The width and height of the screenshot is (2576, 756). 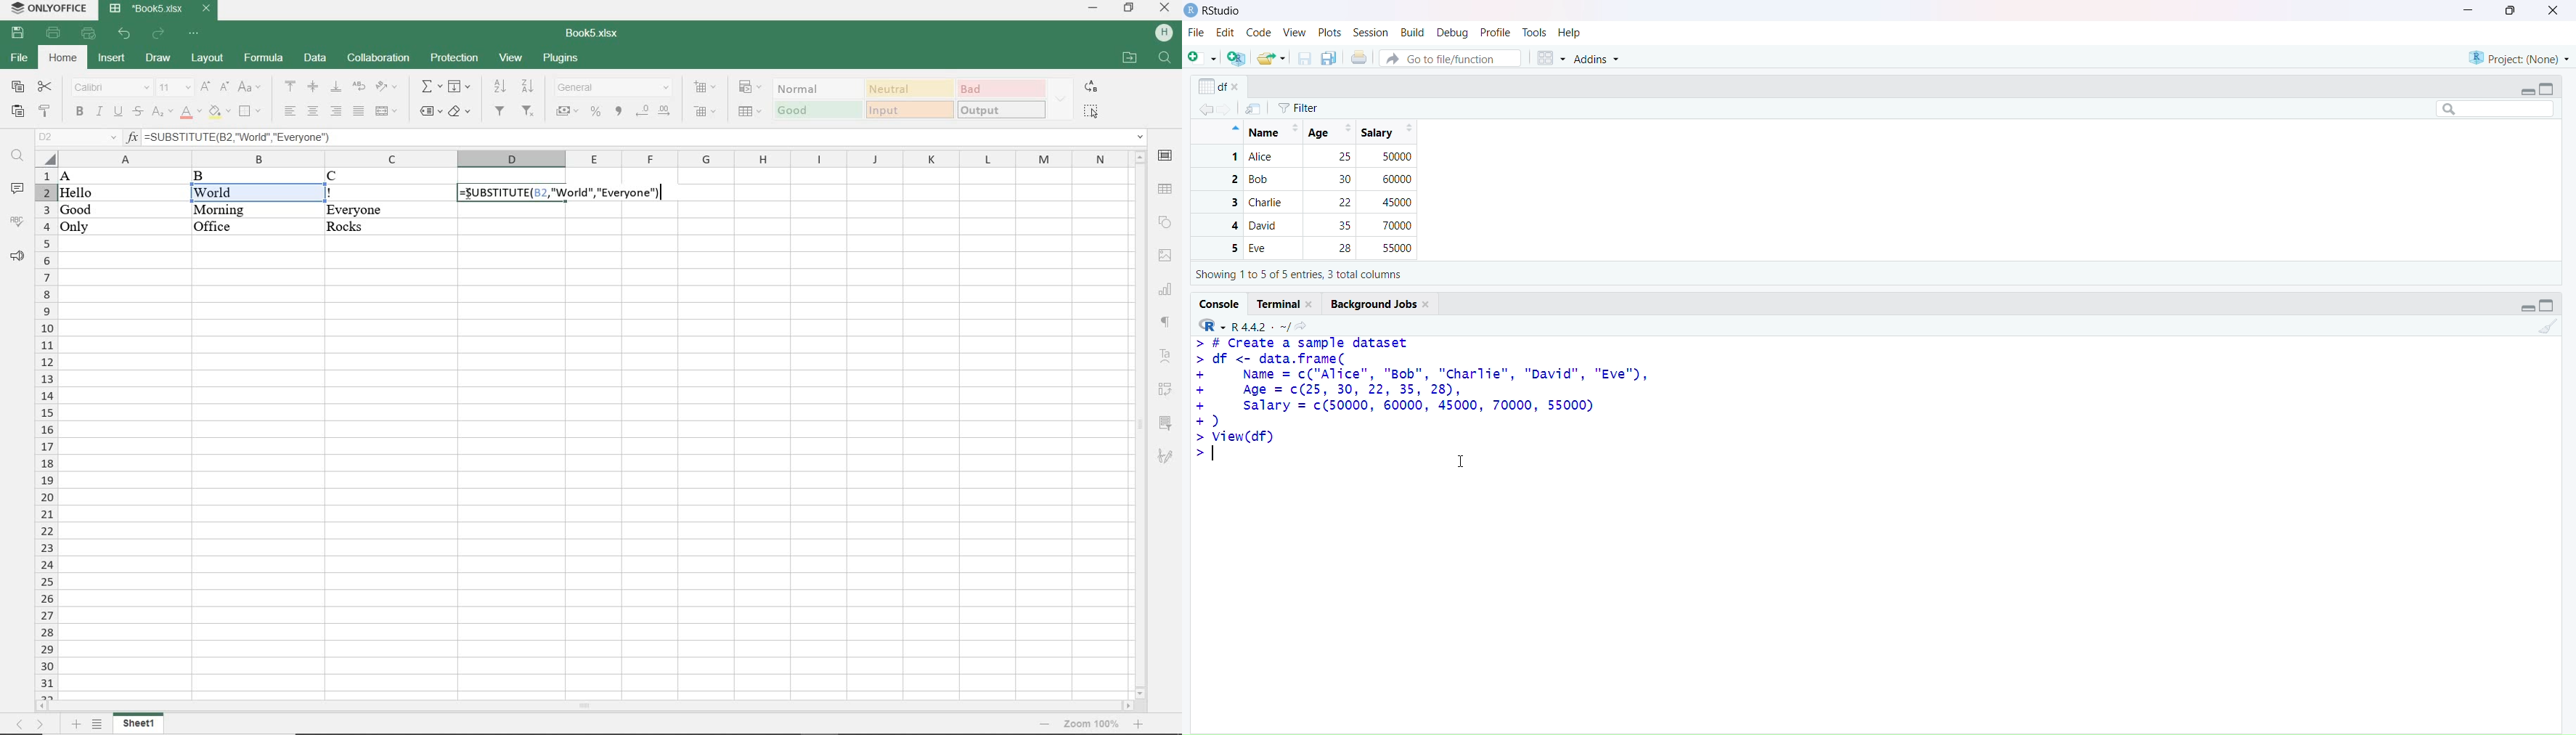 What do you see at coordinates (1223, 87) in the screenshot?
I see `options of x` at bounding box center [1223, 87].